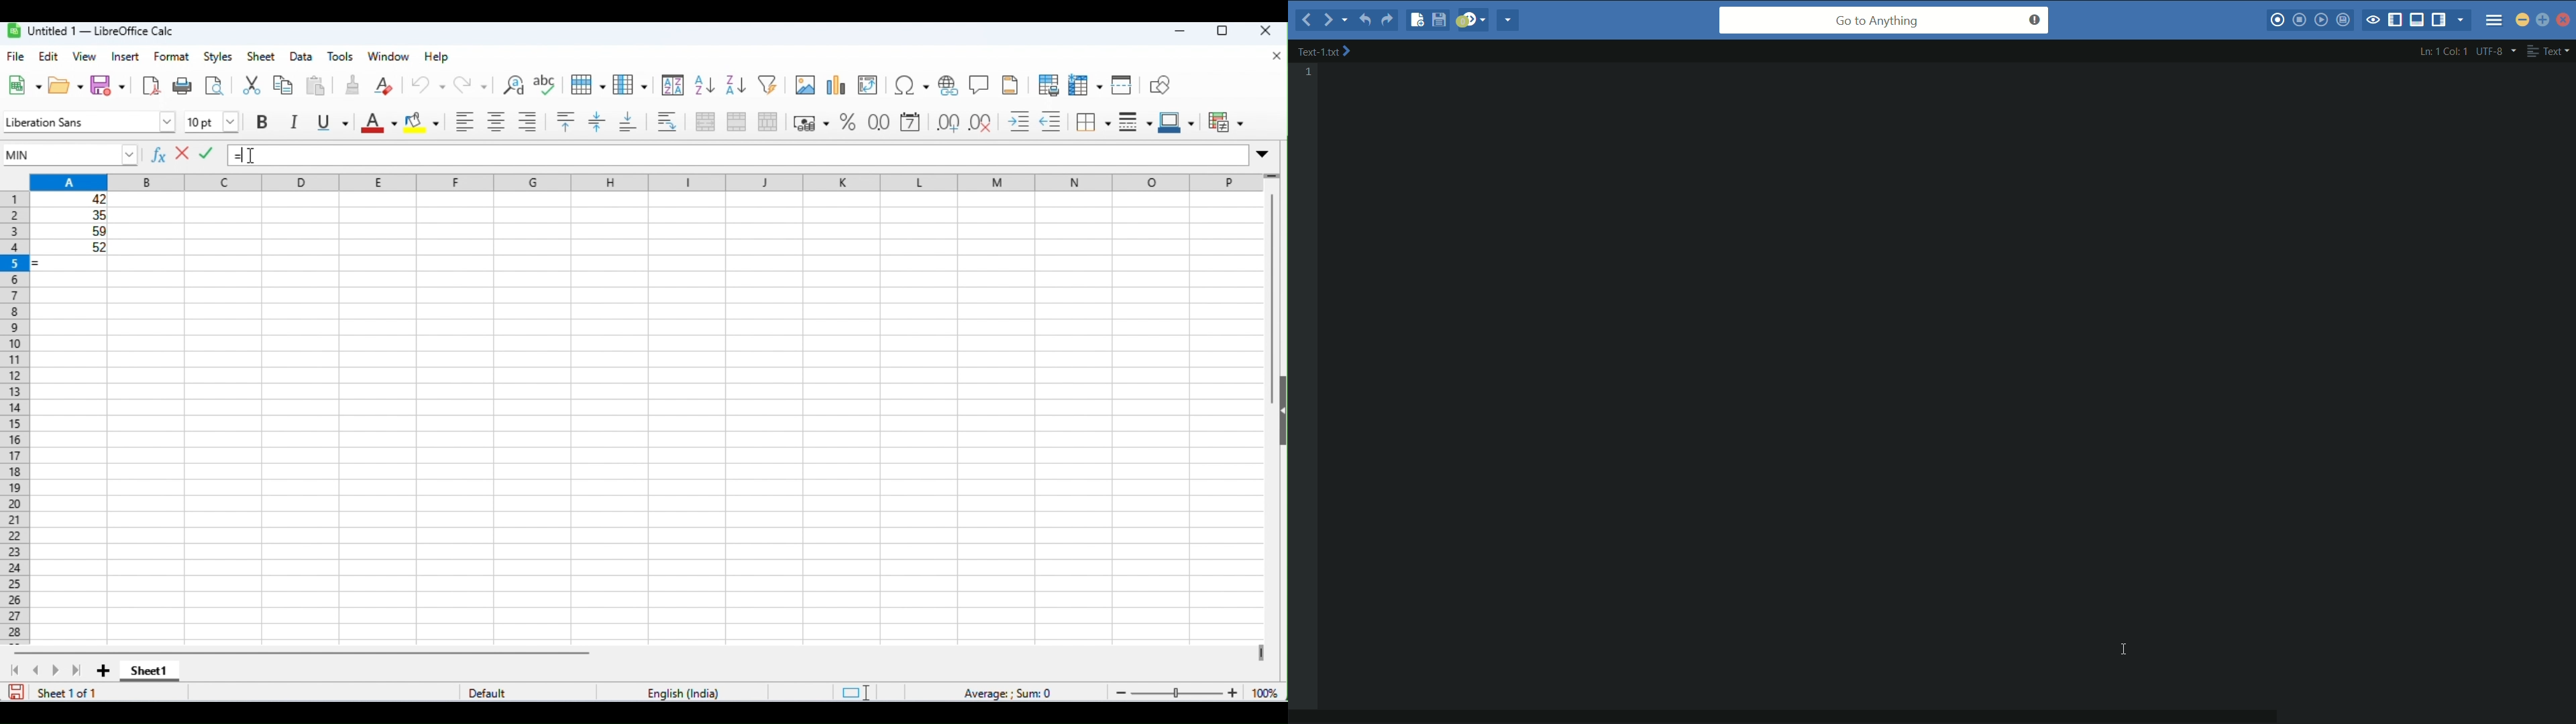 The height and width of the screenshot is (728, 2576). What do you see at coordinates (1046, 84) in the screenshot?
I see `toggle print preview` at bounding box center [1046, 84].